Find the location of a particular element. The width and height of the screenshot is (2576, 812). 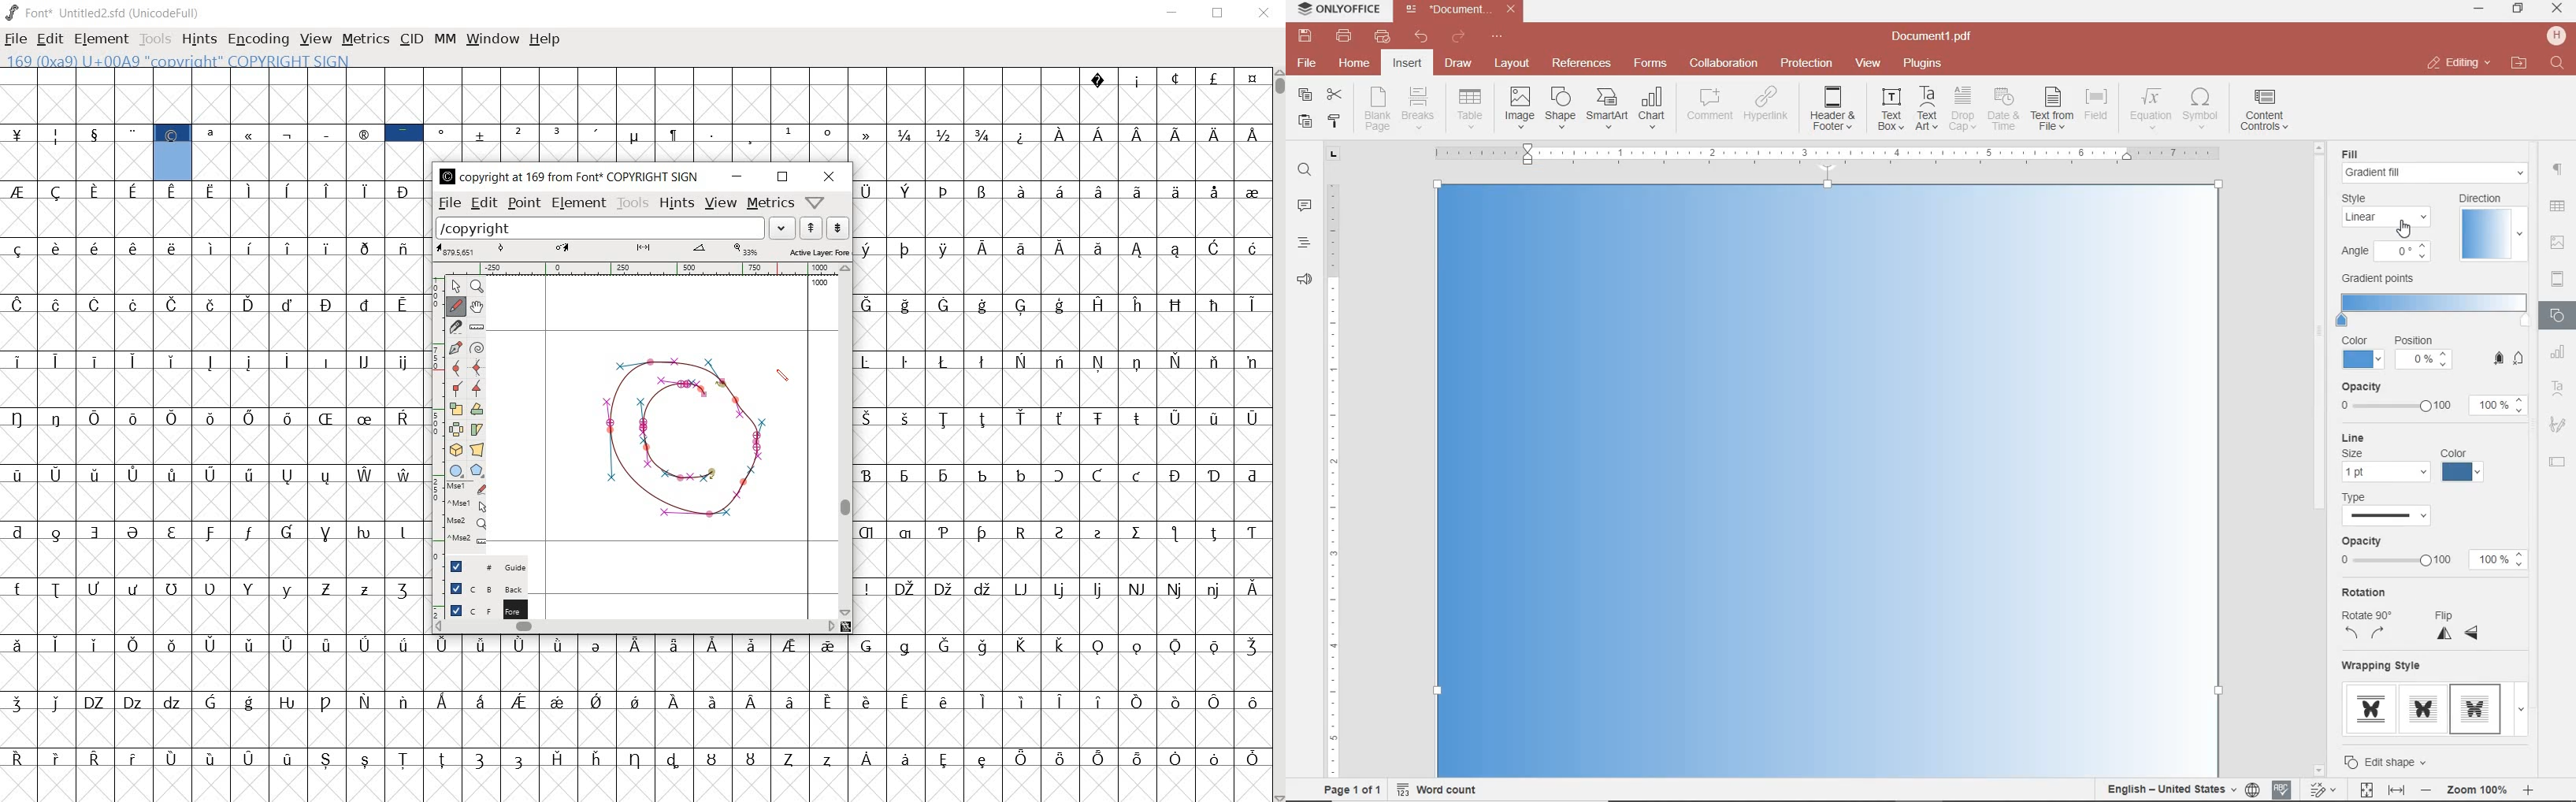

minimize is located at coordinates (2480, 8).